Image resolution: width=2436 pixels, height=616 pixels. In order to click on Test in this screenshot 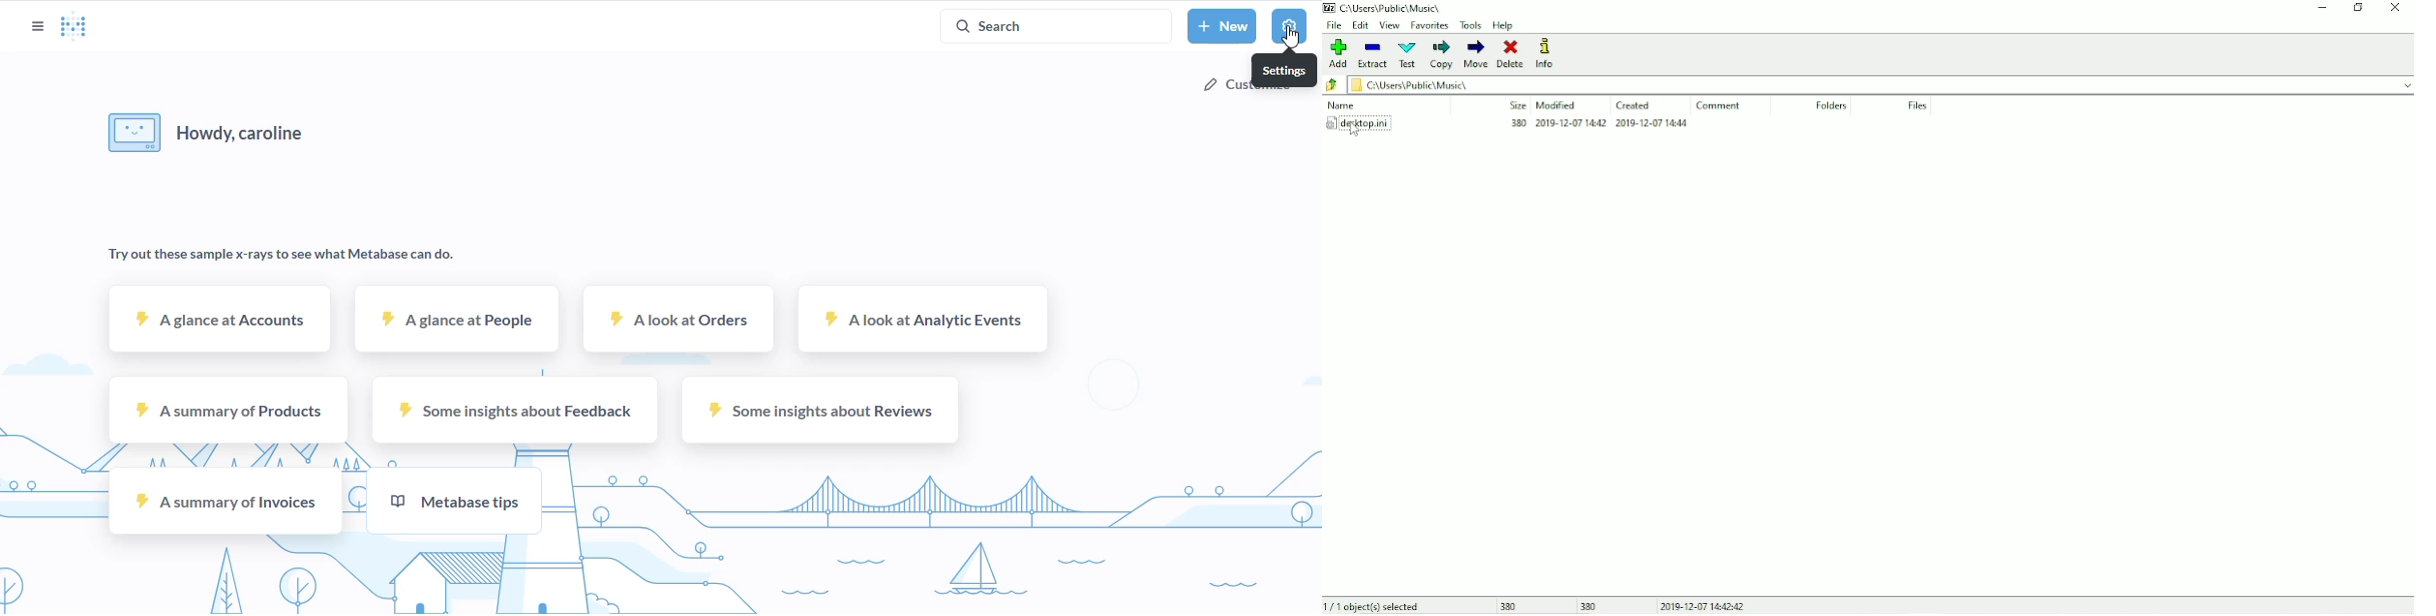, I will do `click(1408, 55)`.